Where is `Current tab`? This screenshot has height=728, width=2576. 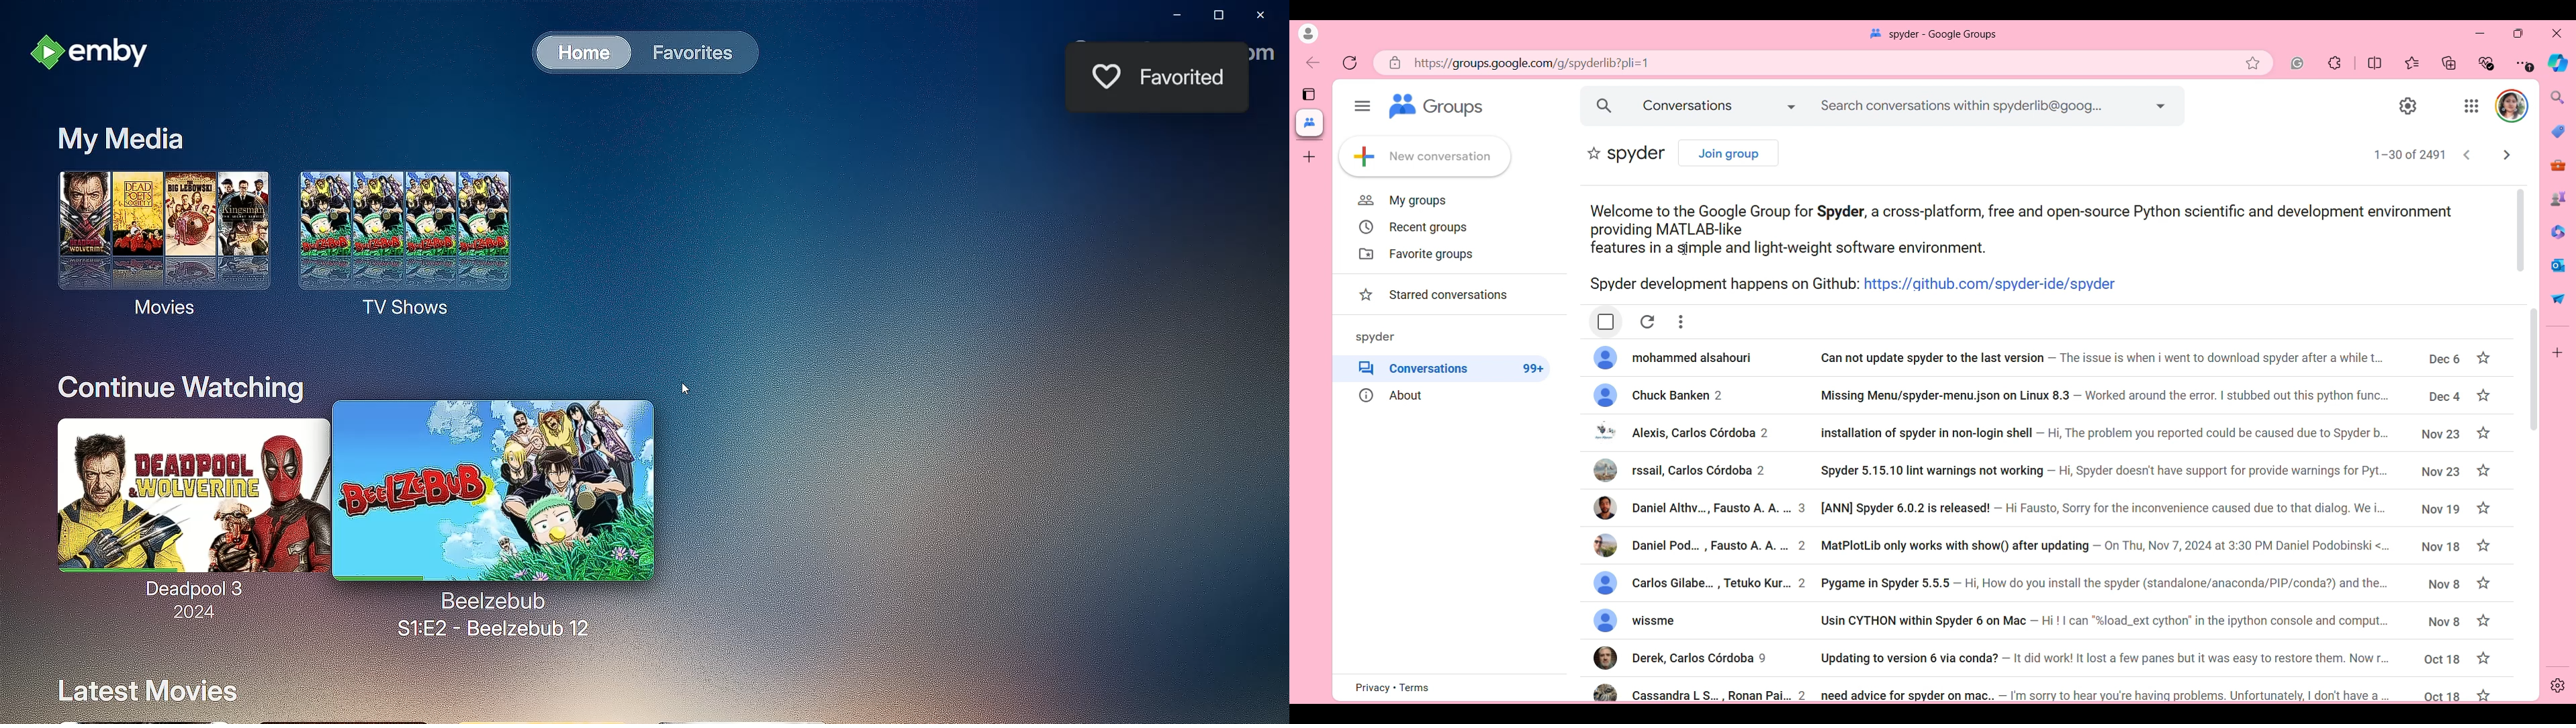 Current tab is located at coordinates (1309, 123).